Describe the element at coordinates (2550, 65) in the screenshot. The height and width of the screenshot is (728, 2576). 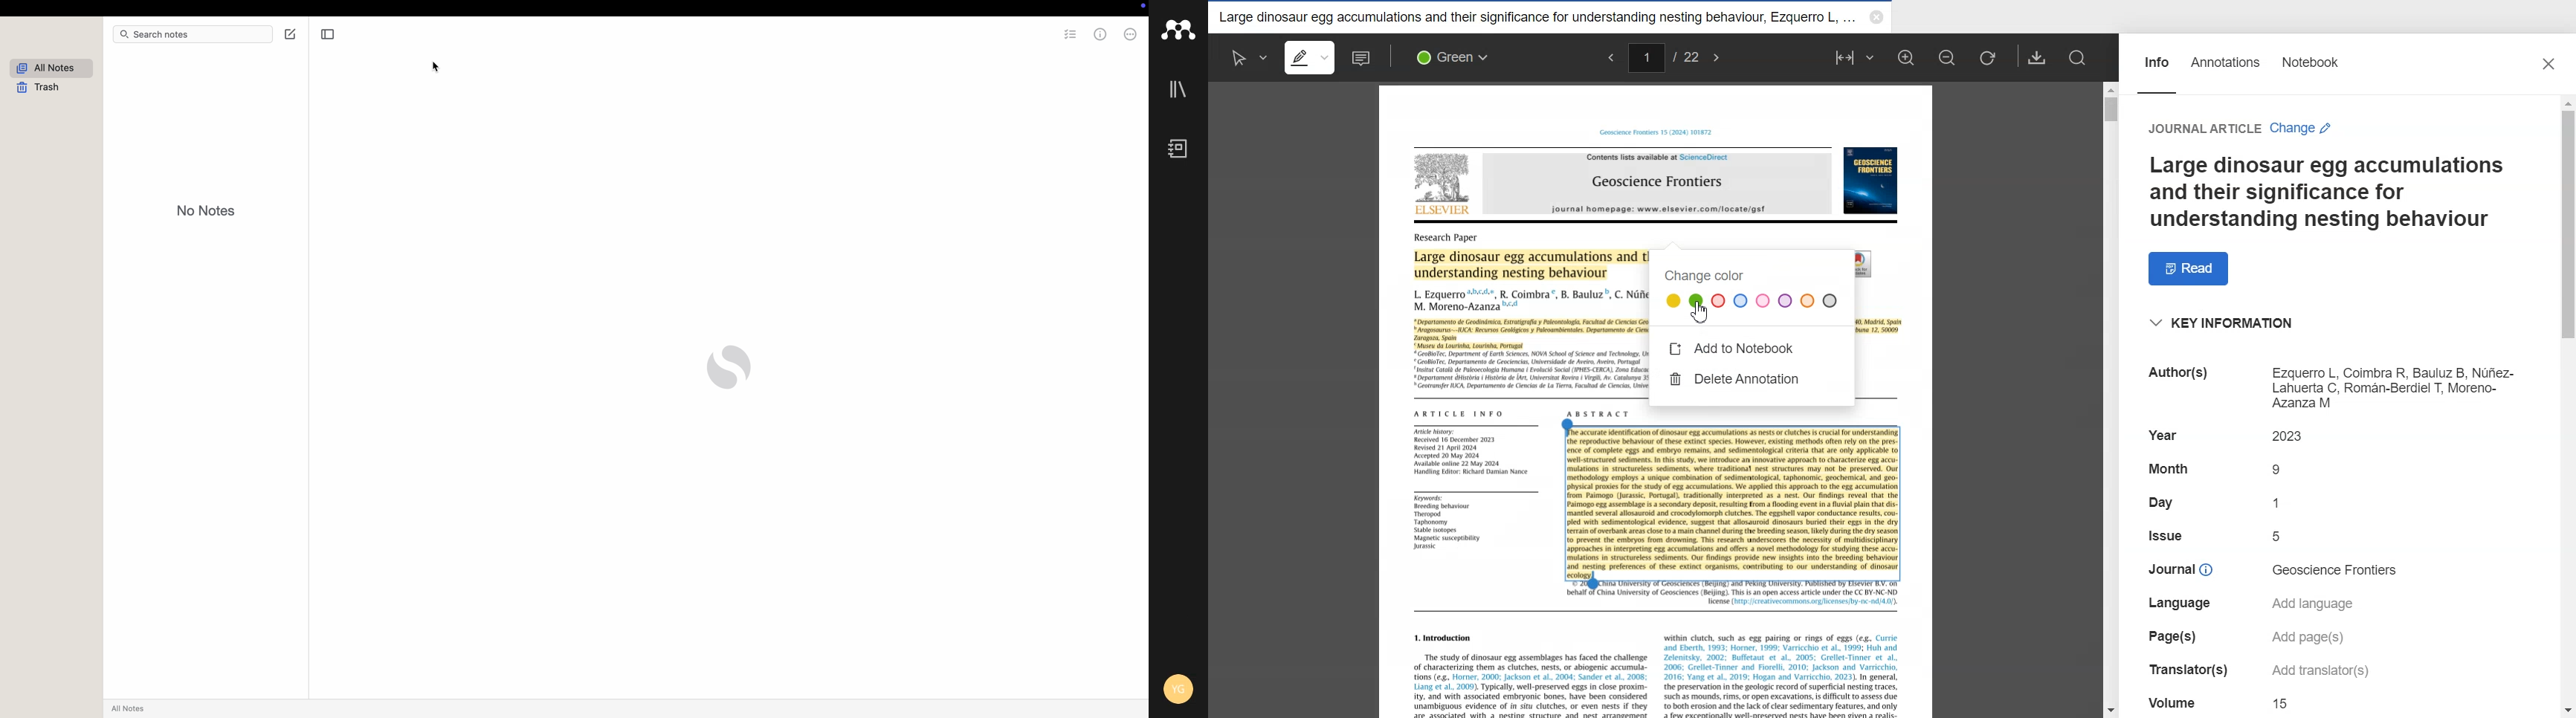
I see `Close` at that location.